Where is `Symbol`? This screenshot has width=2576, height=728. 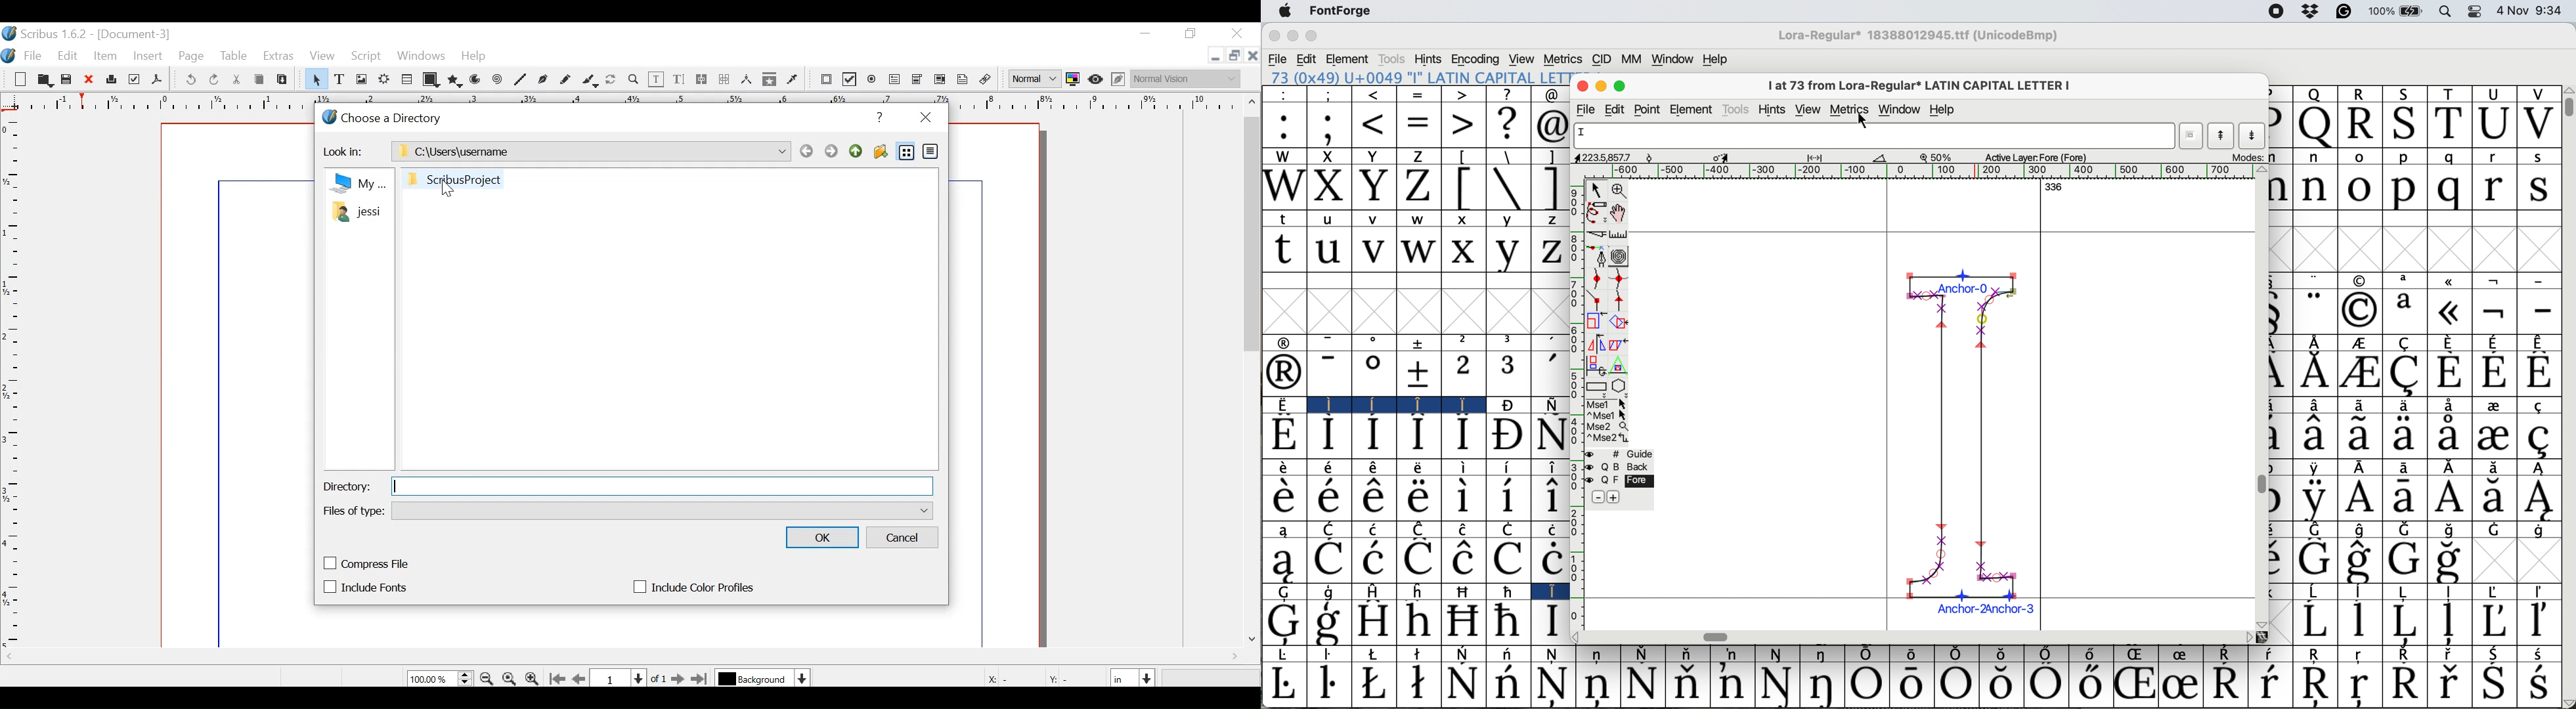 Symbol is located at coordinates (2228, 654).